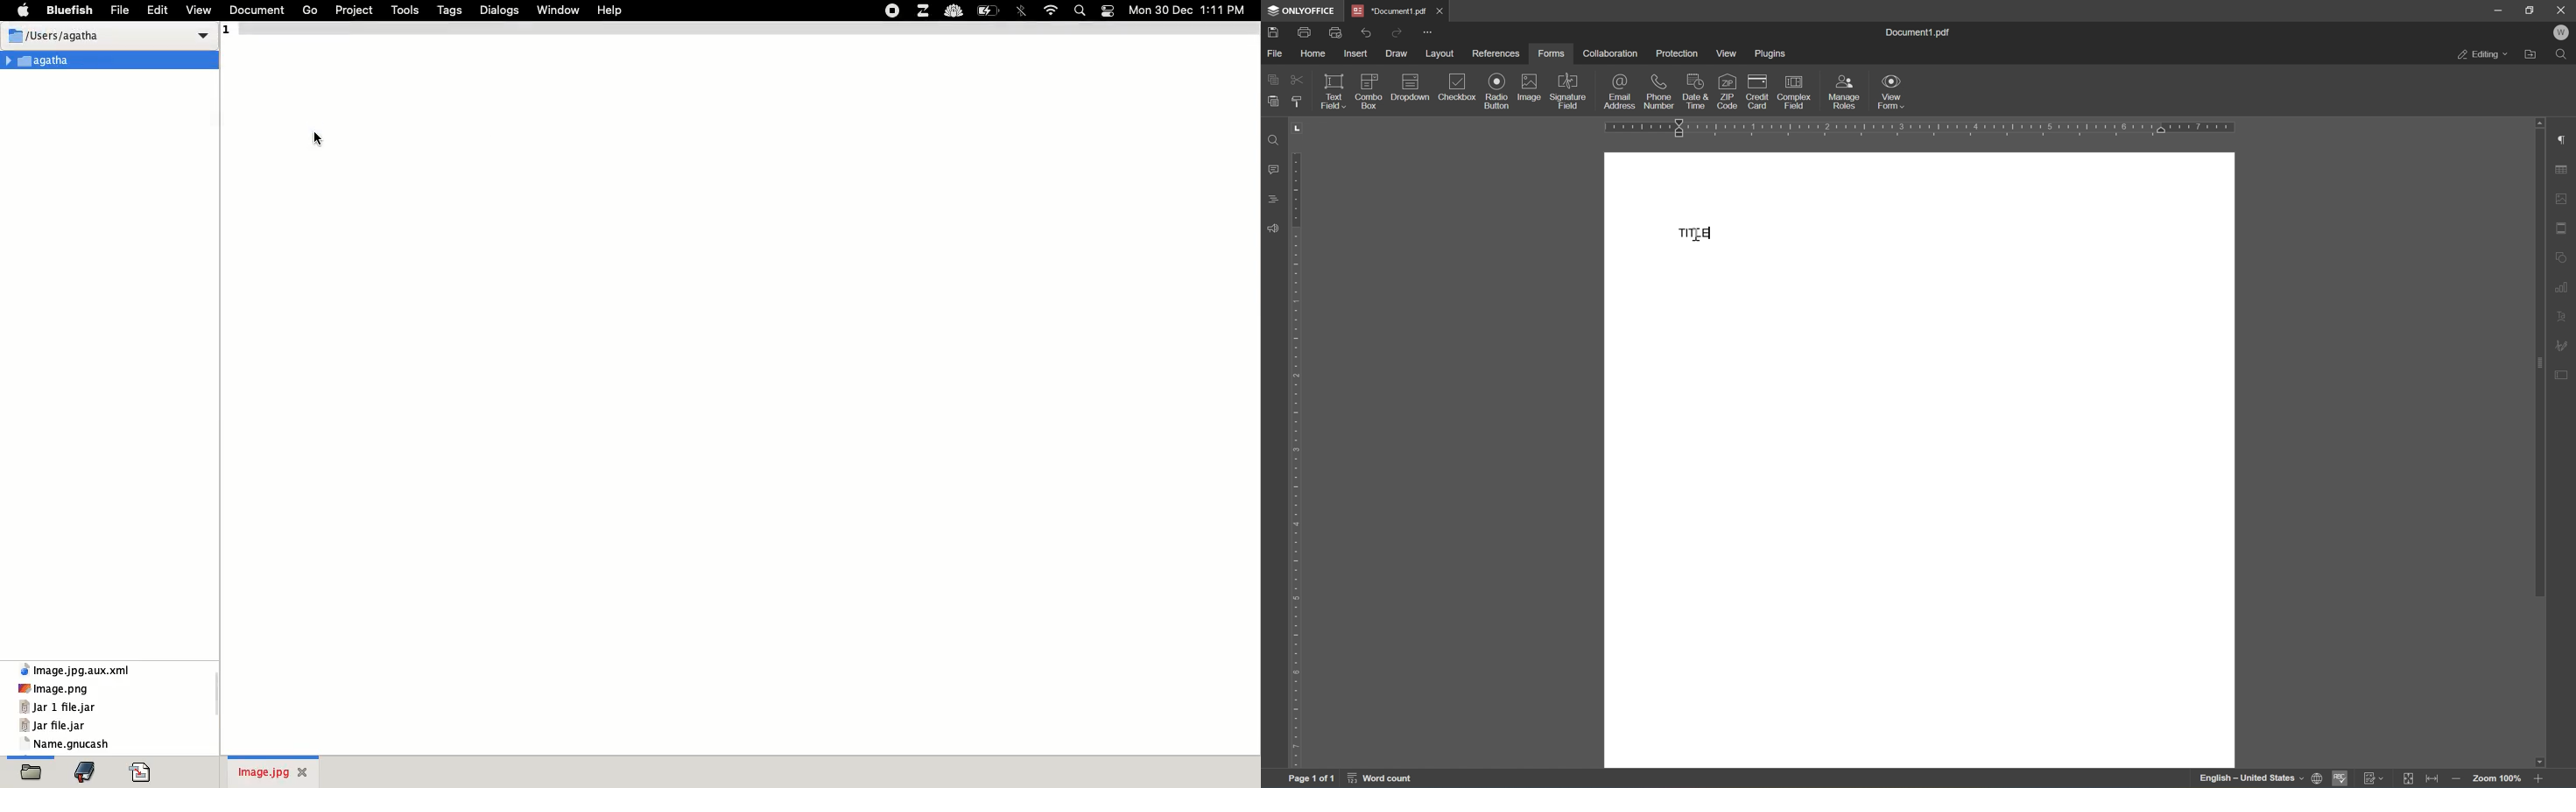 This screenshot has height=812, width=2576. I want to click on header & footer settings, so click(2564, 229).